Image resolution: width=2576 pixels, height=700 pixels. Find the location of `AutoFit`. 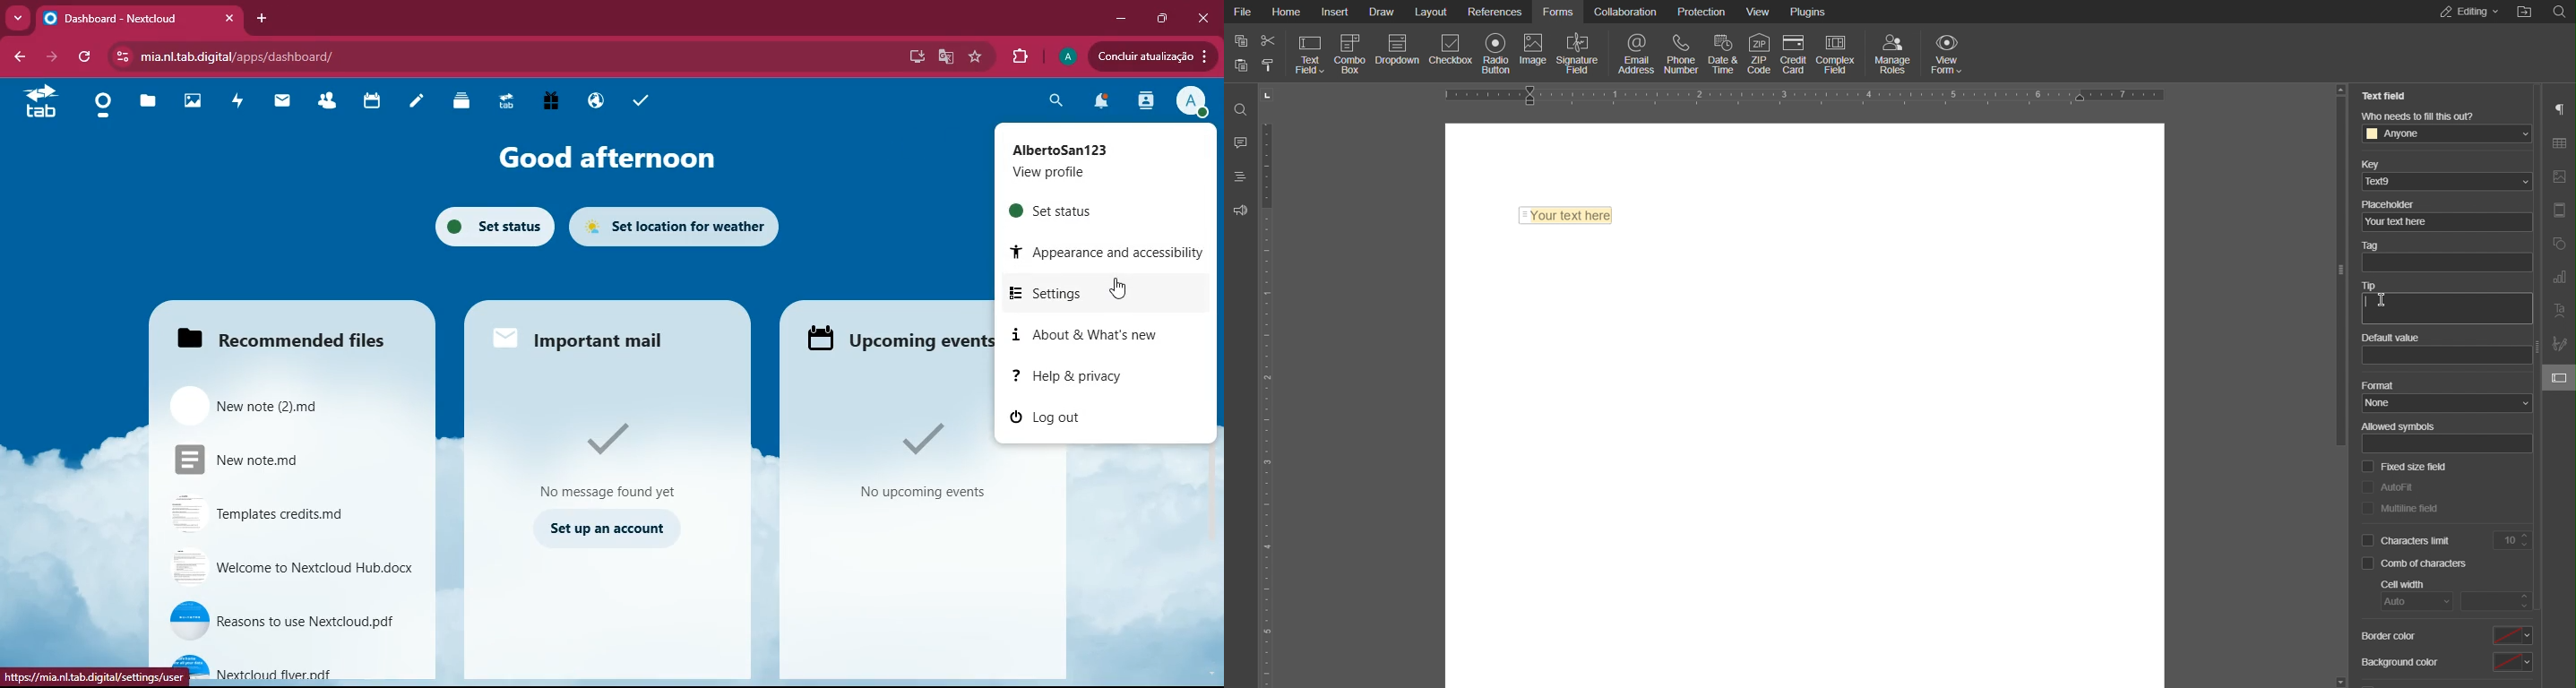

AutoFit is located at coordinates (2407, 487).